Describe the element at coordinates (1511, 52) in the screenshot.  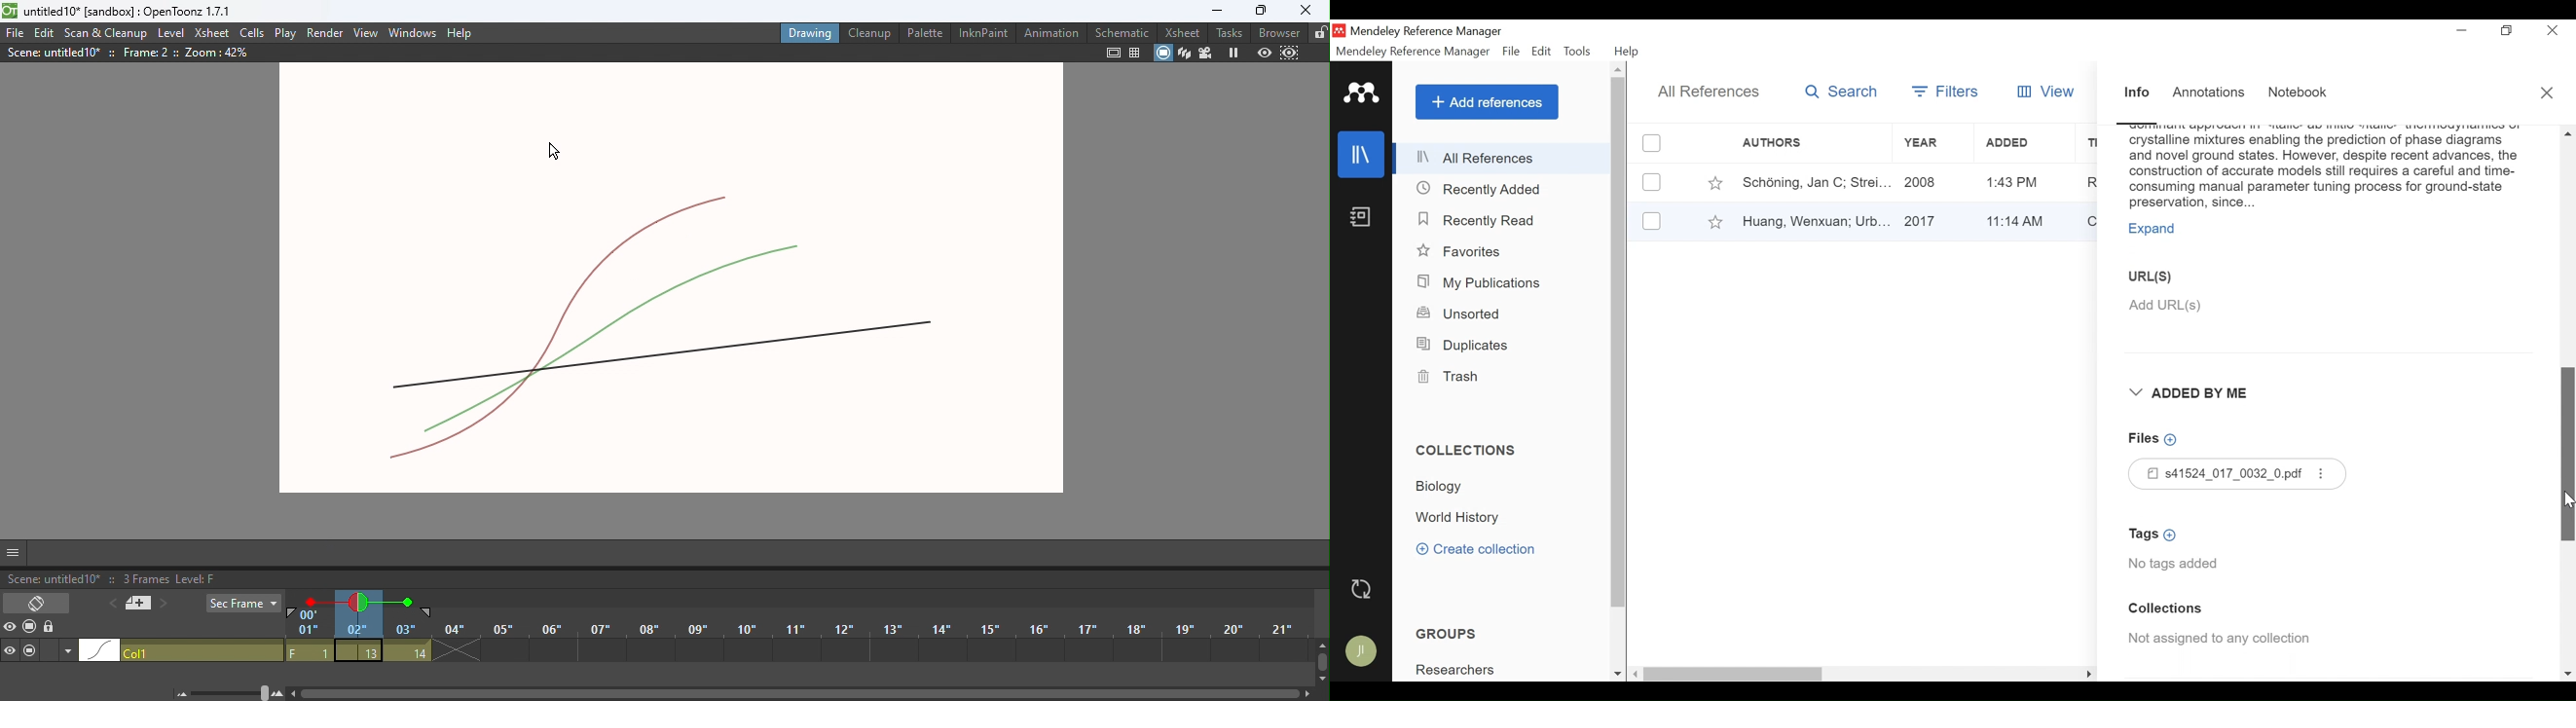
I see `File` at that location.